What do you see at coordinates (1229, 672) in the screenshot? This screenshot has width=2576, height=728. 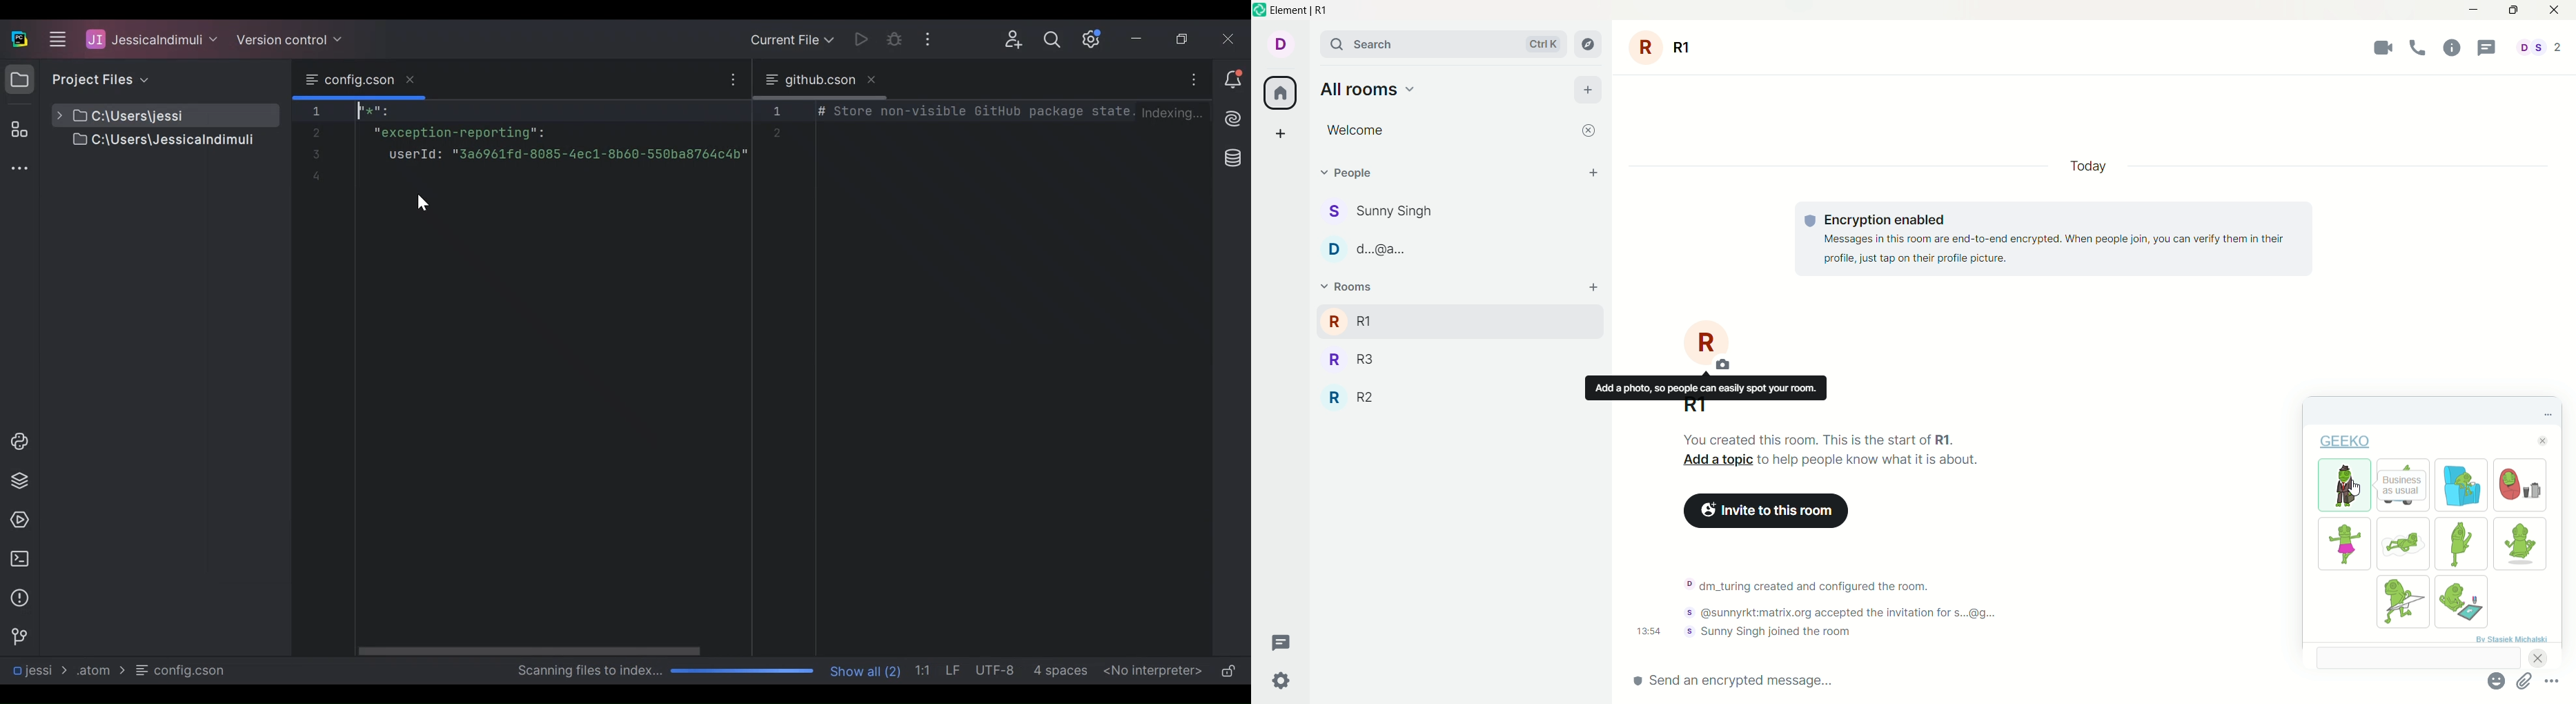 I see `(un)lock` at bounding box center [1229, 672].